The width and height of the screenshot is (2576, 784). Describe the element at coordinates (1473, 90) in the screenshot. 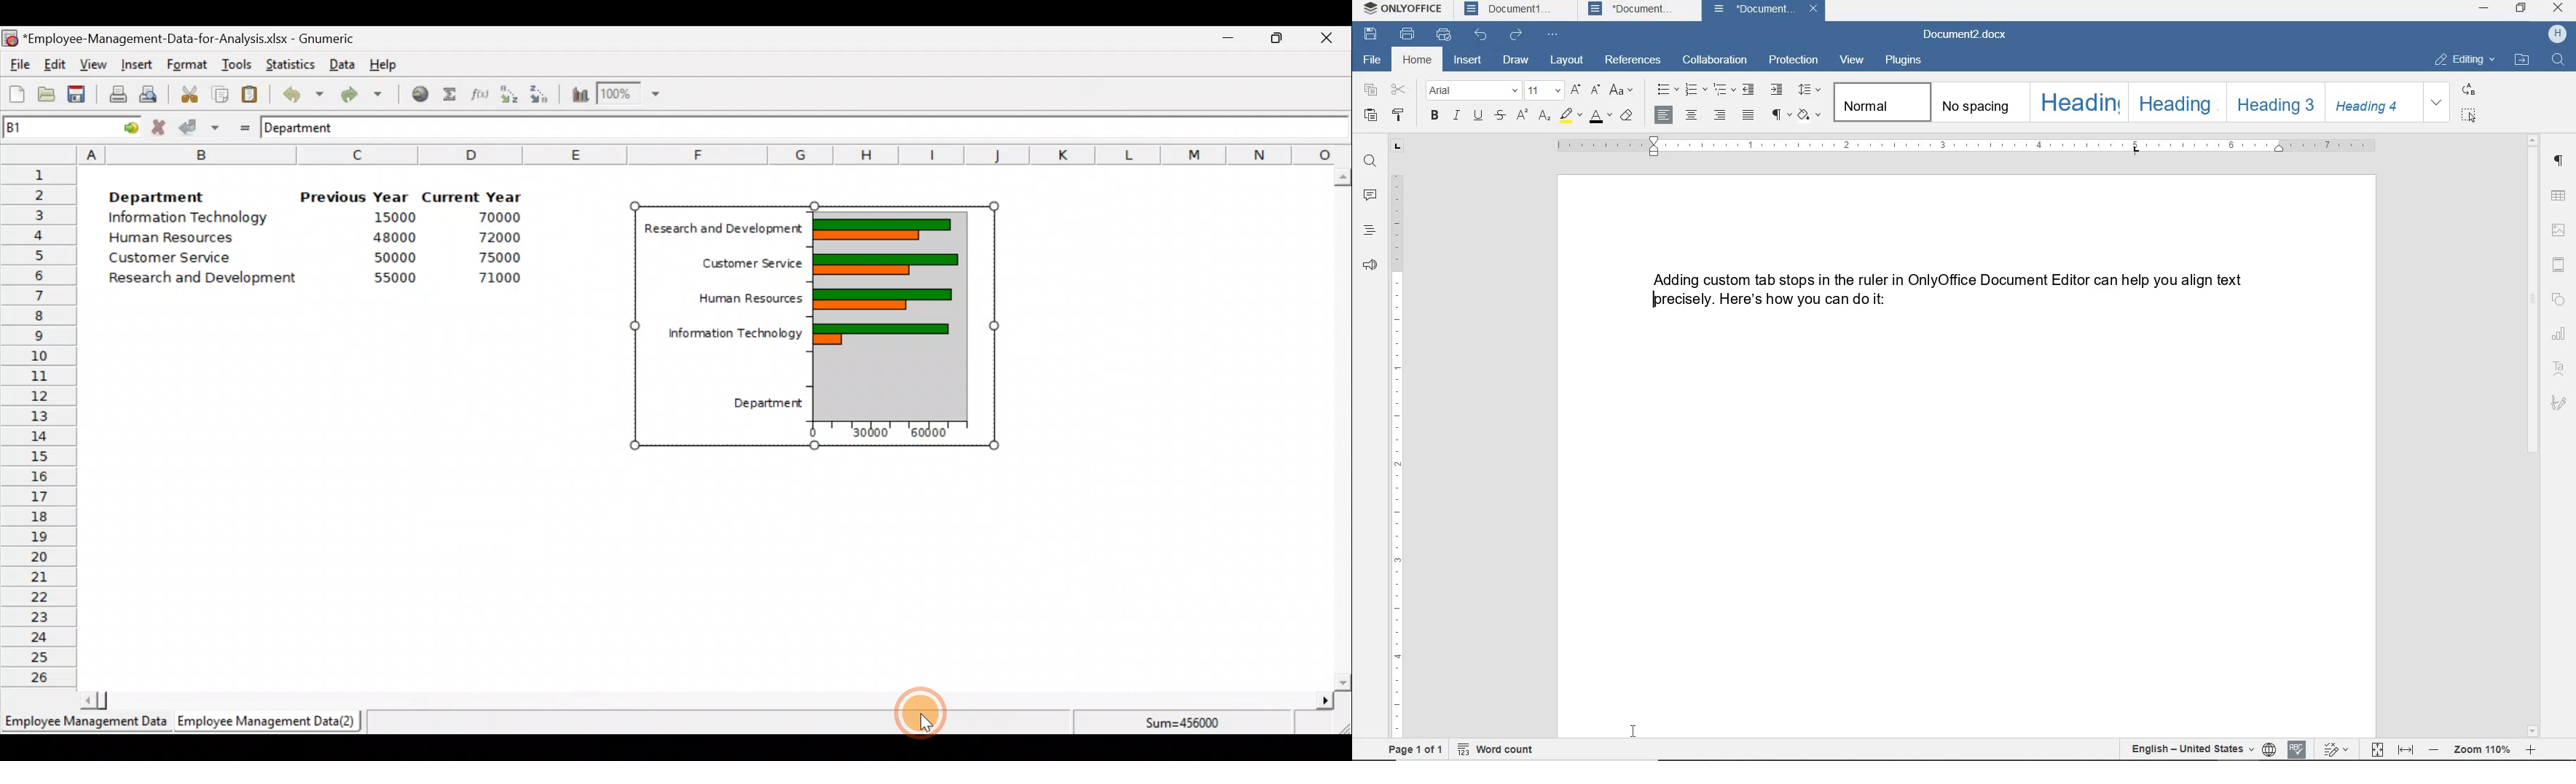

I see `font` at that location.